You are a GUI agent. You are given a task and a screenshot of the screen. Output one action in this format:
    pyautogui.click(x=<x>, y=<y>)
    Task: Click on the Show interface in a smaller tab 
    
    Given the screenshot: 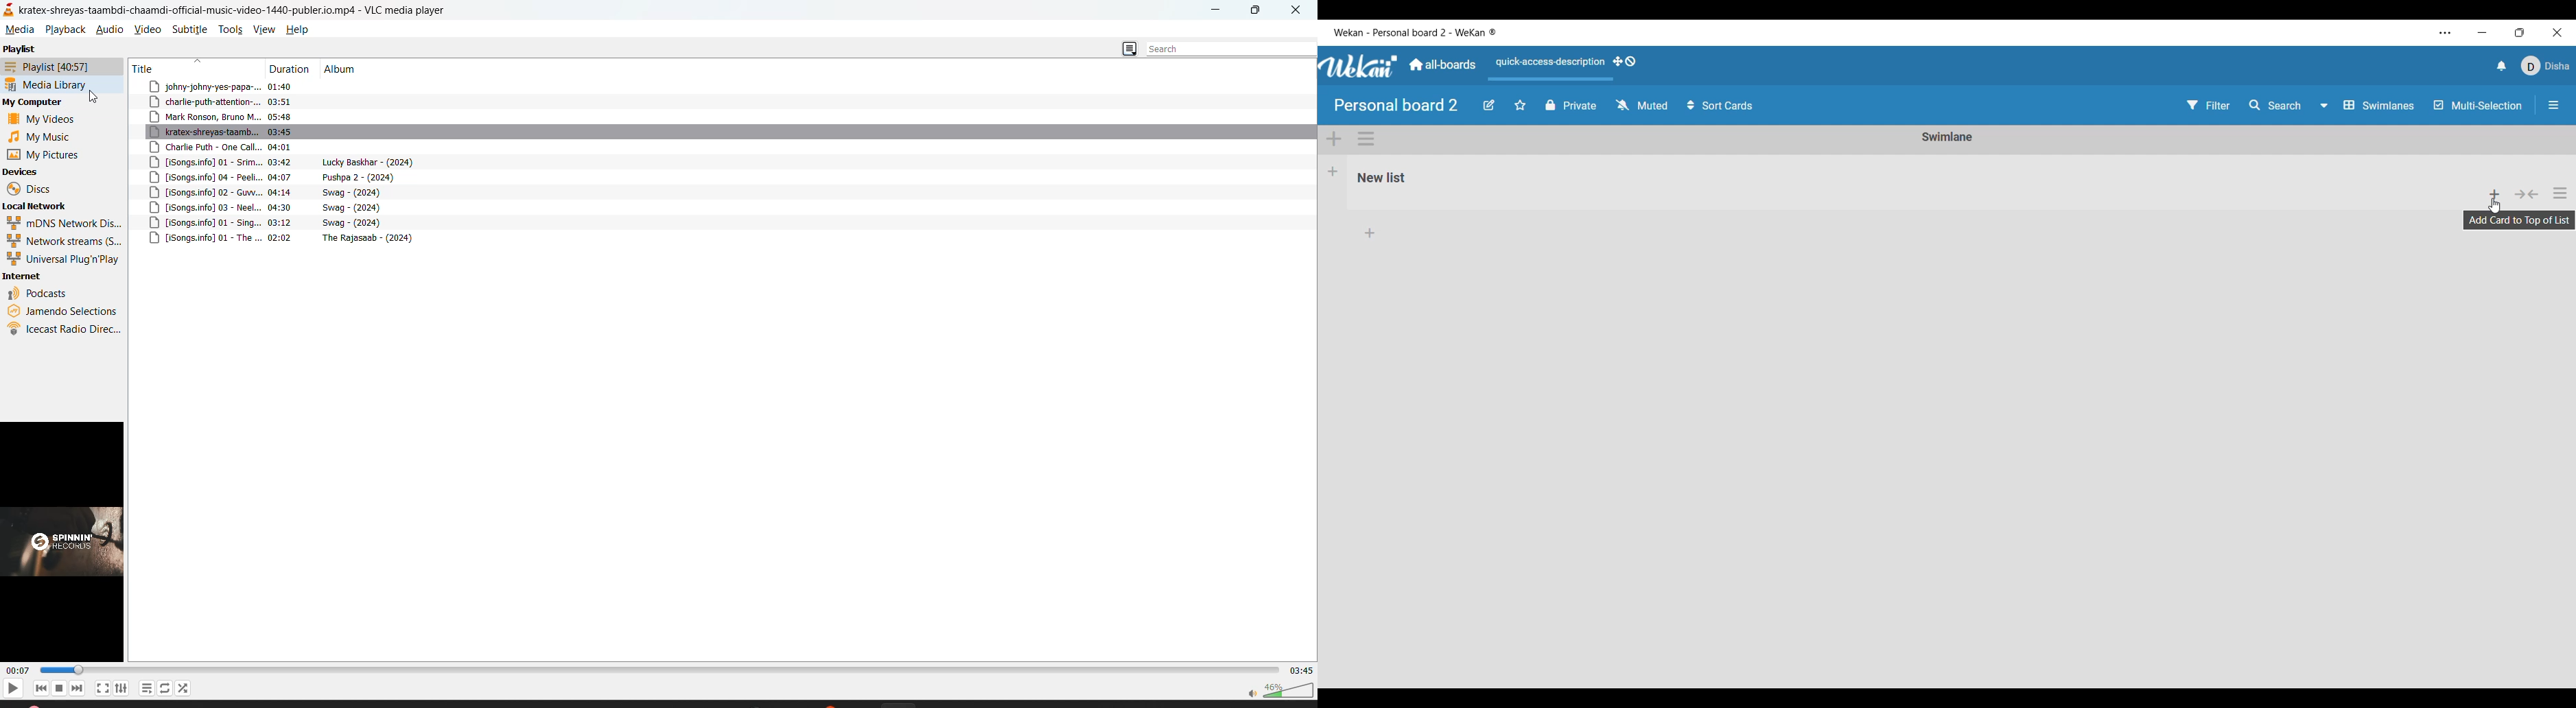 What is the action you would take?
    pyautogui.click(x=2521, y=32)
    